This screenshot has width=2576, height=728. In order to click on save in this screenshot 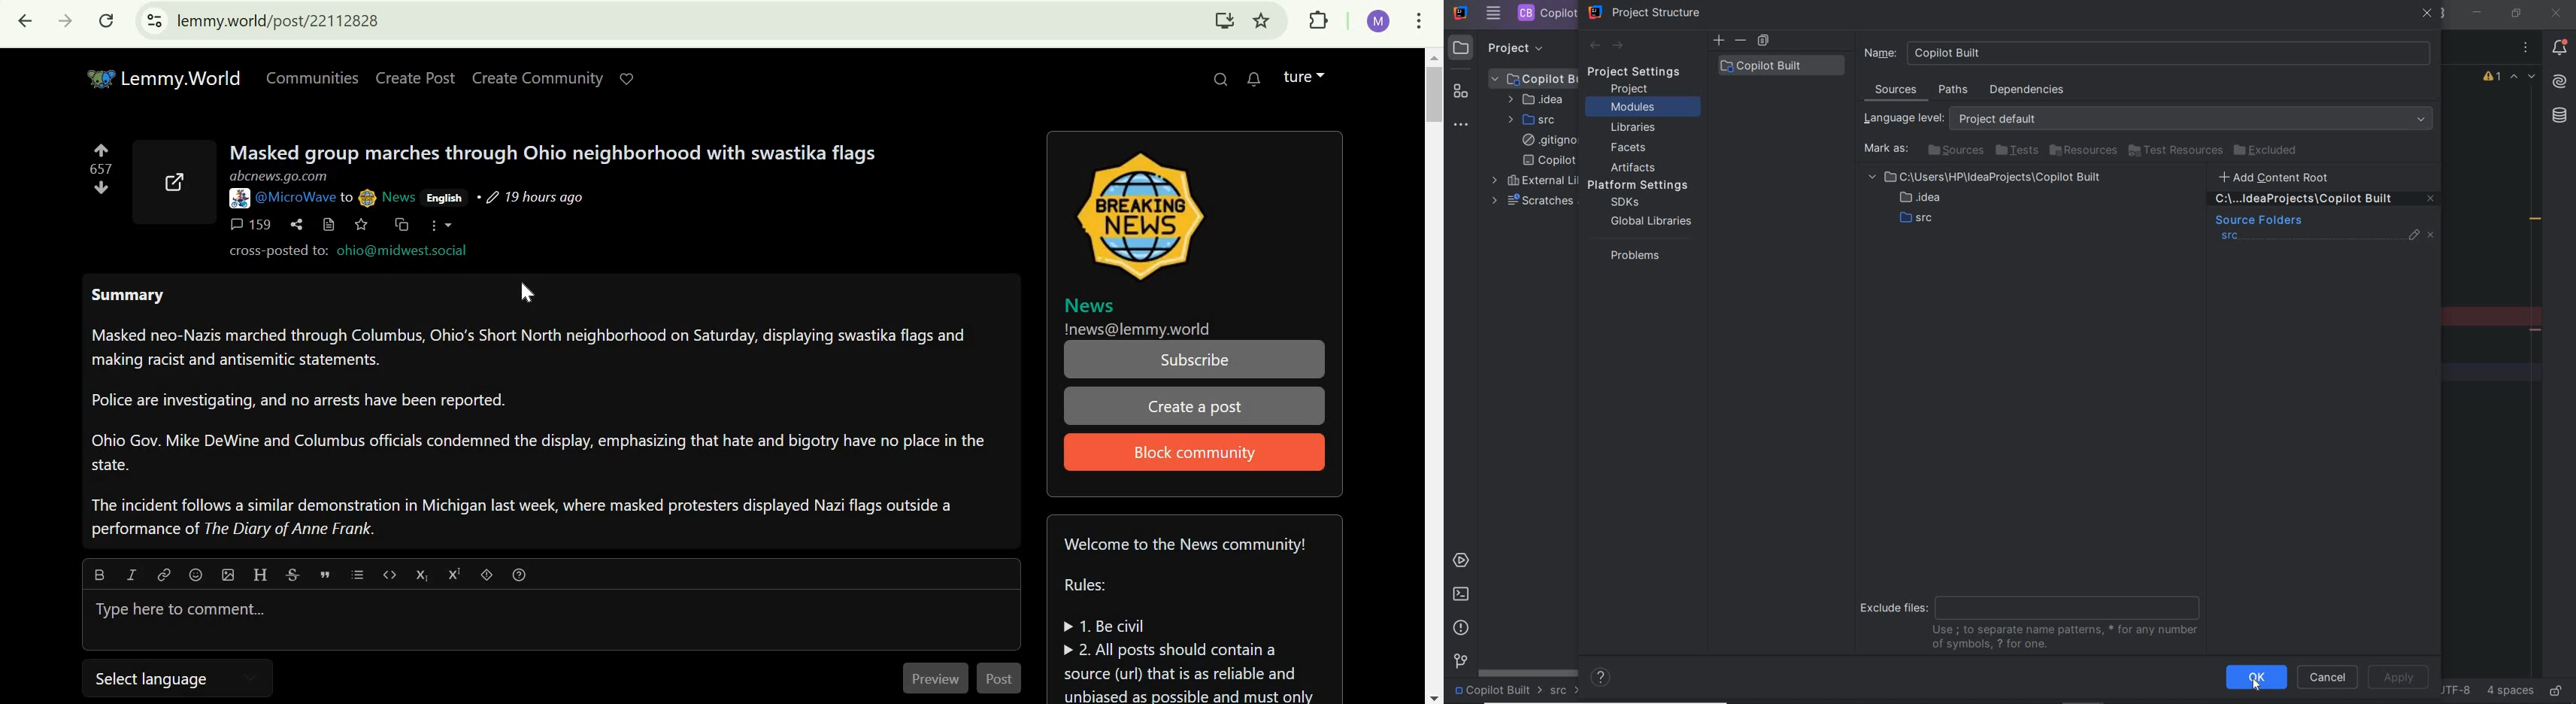, I will do `click(363, 225)`.